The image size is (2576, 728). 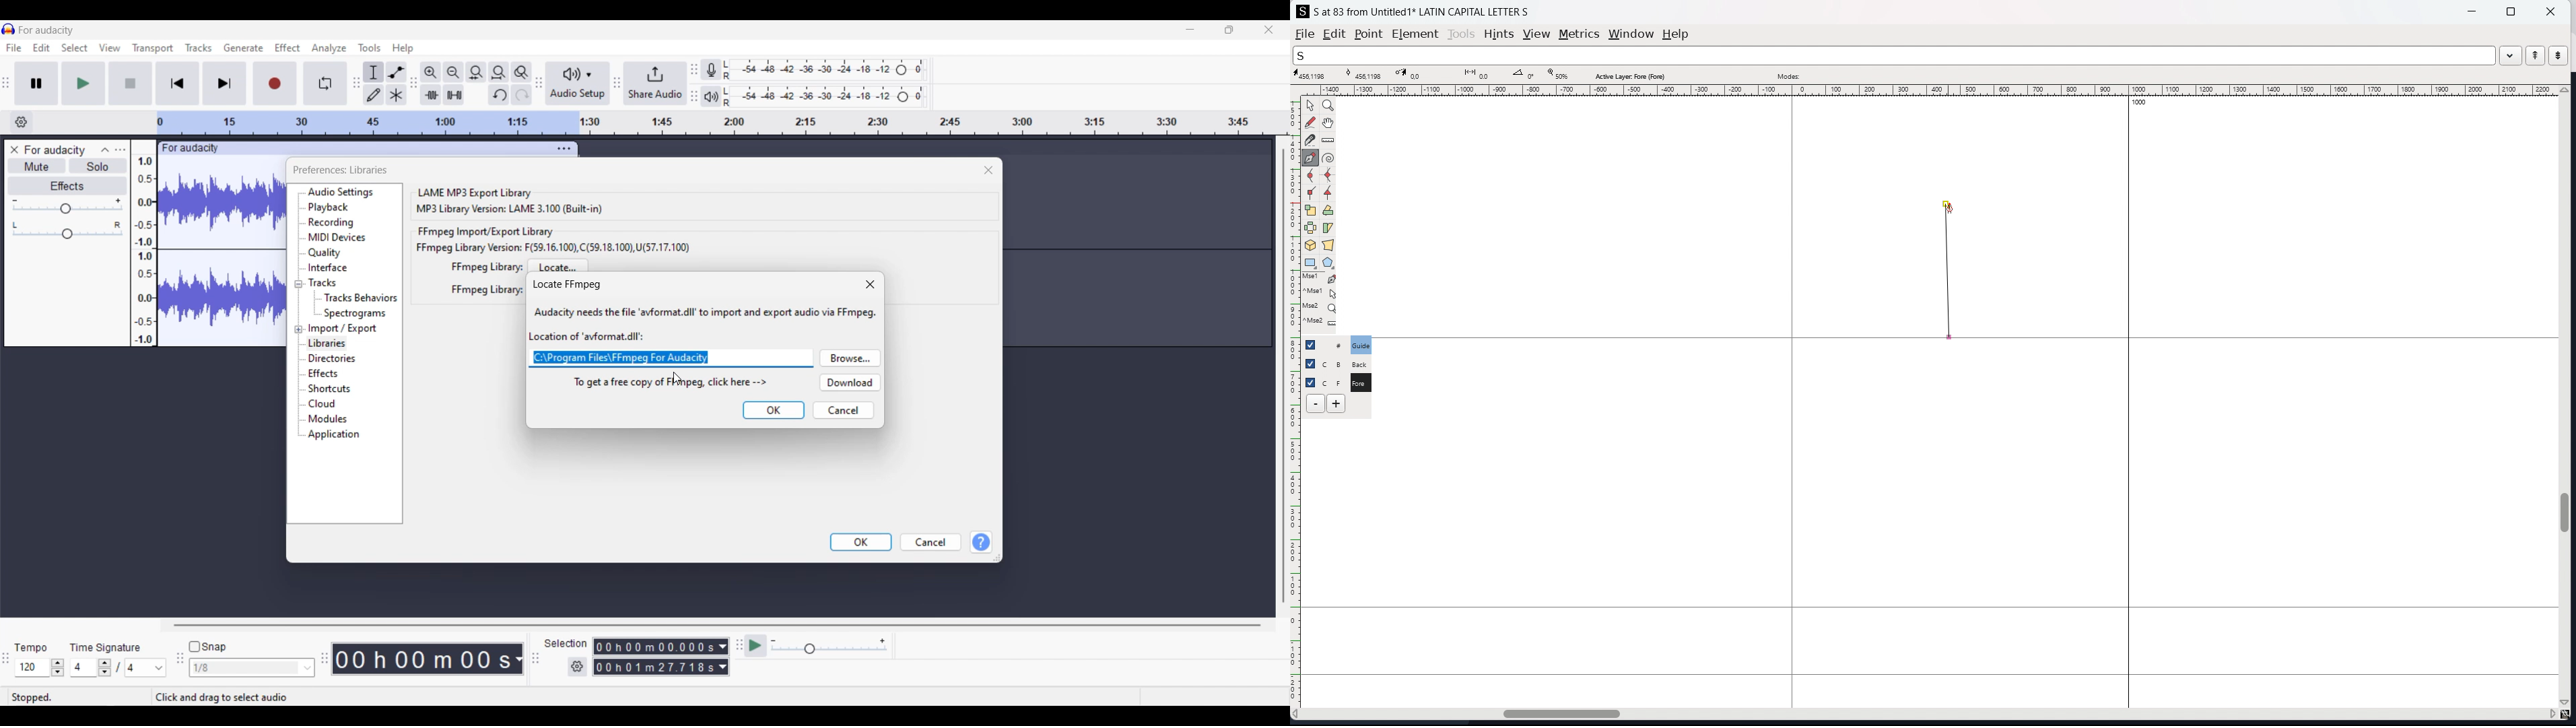 What do you see at coordinates (1499, 34) in the screenshot?
I see `hints` at bounding box center [1499, 34].